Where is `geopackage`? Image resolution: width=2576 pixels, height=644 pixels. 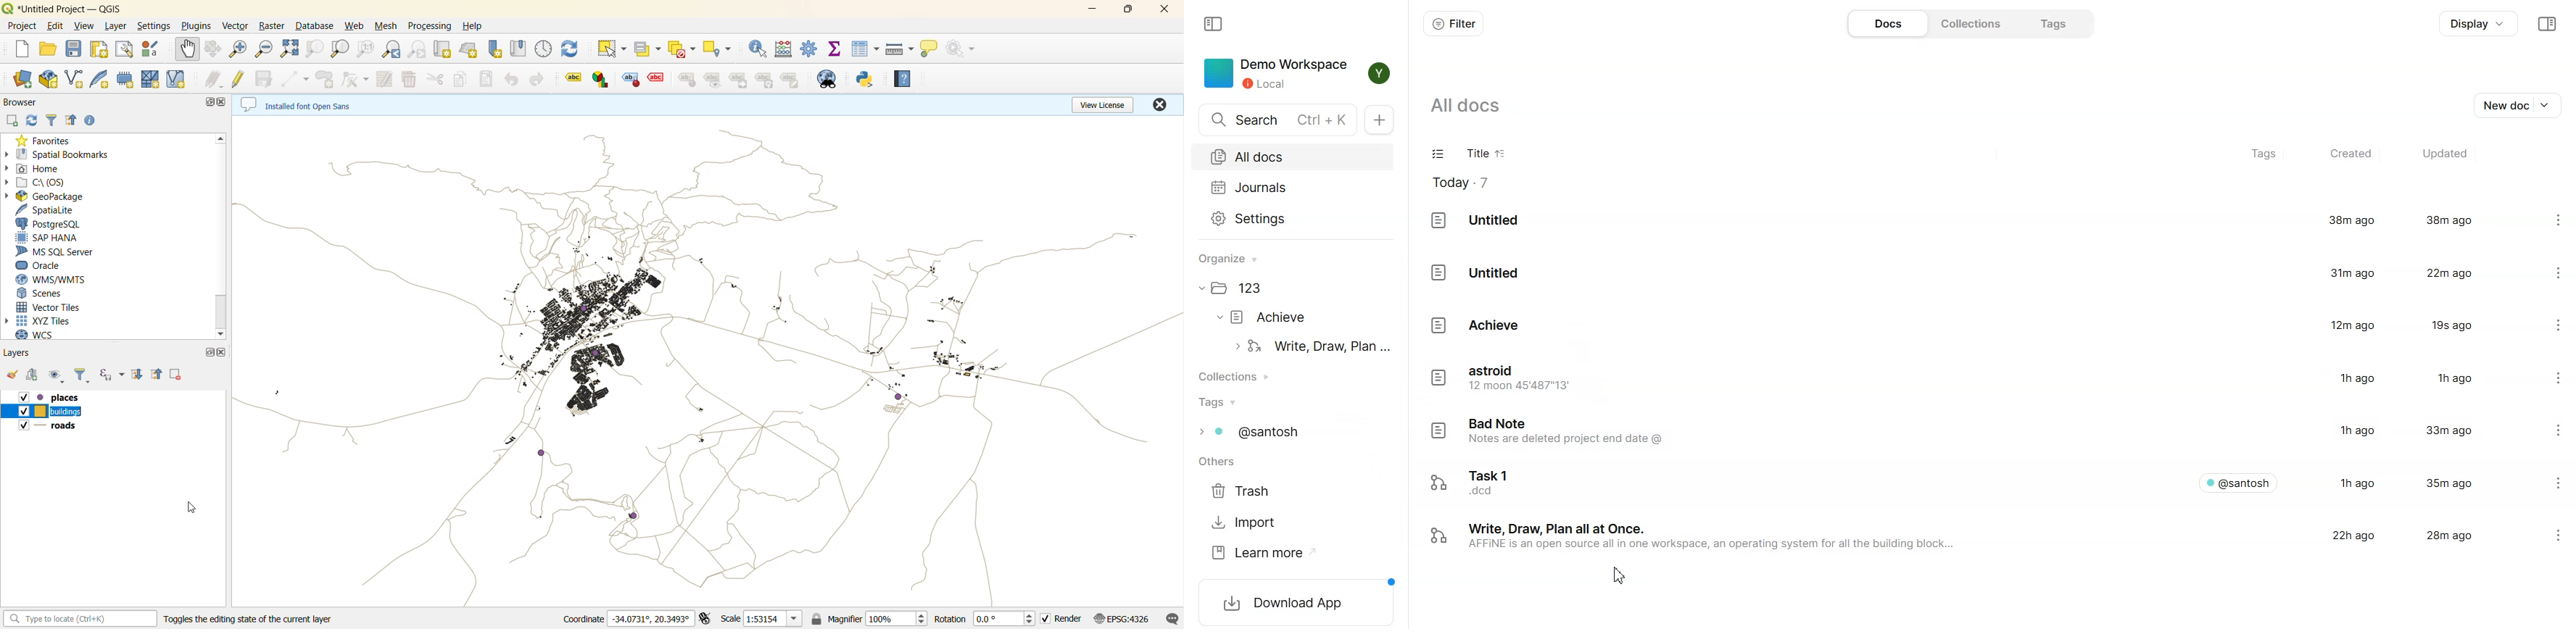 geopackage is located at coordinates (51, 197).